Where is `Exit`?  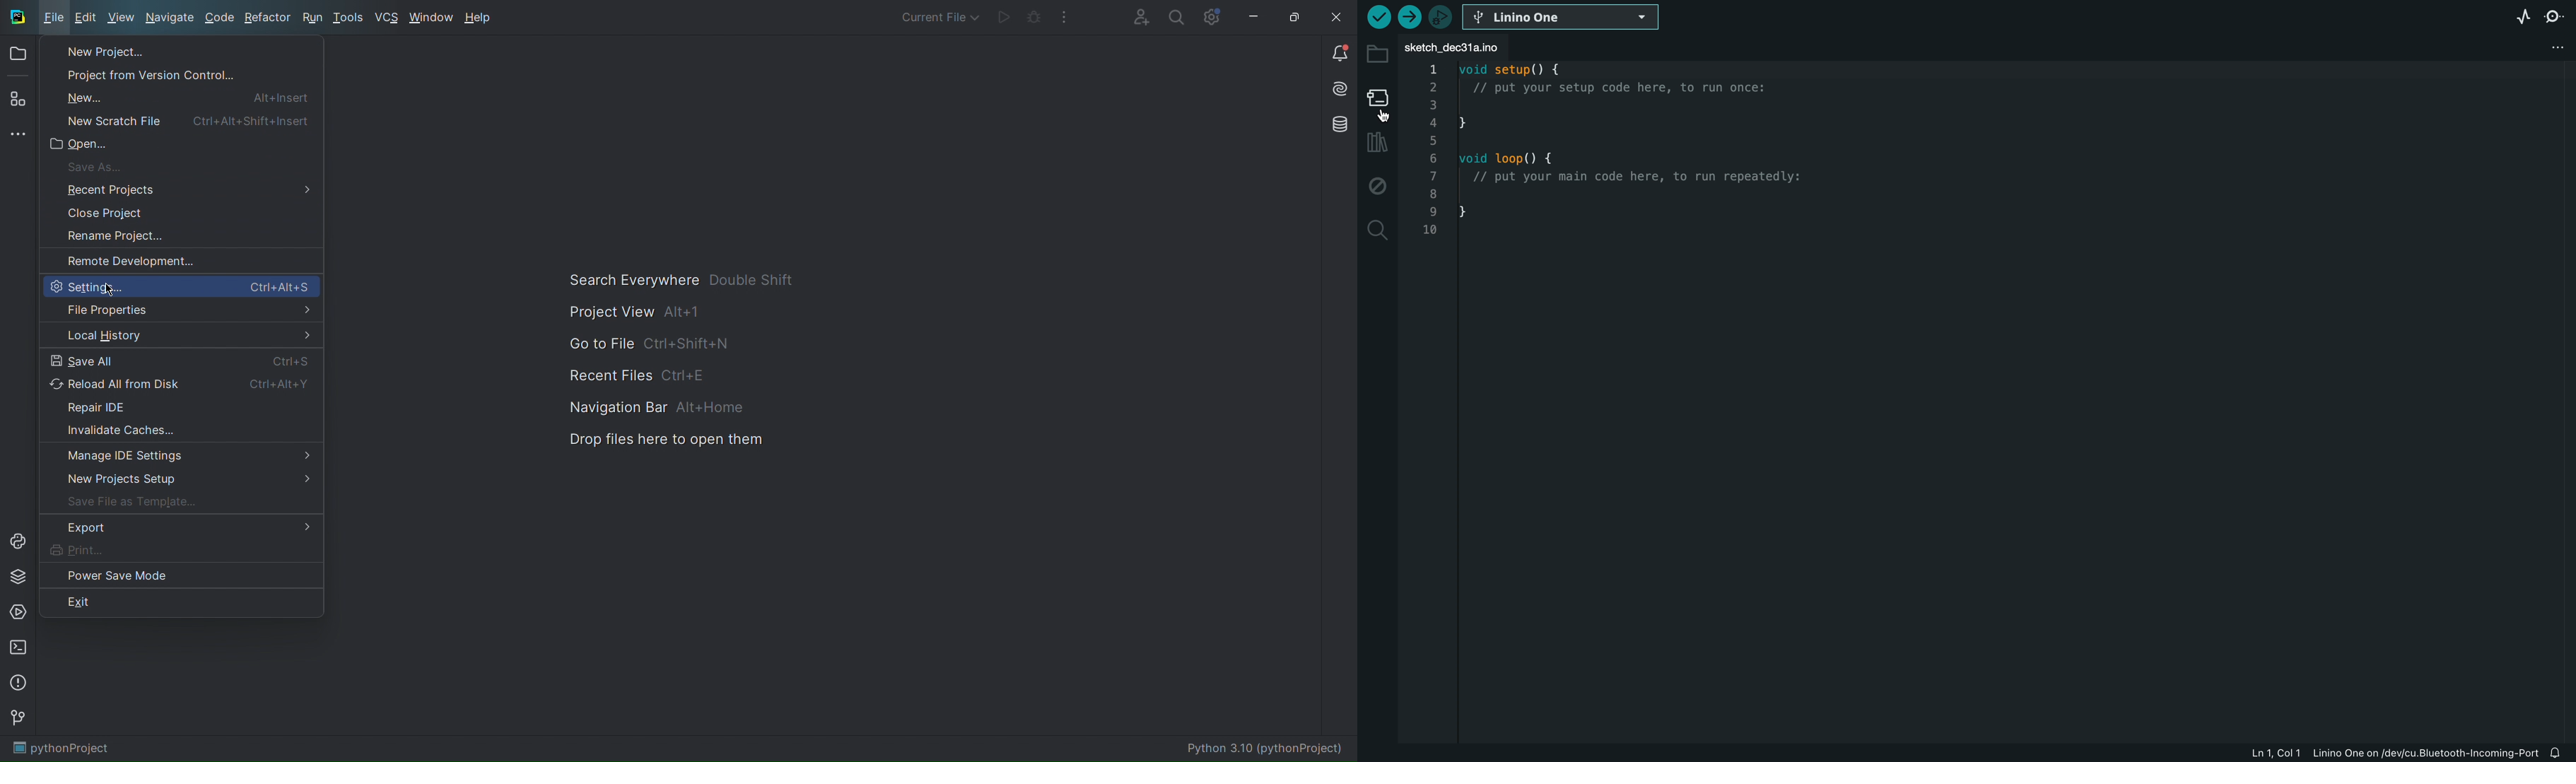
Exit is located at coordinates (182, 602).